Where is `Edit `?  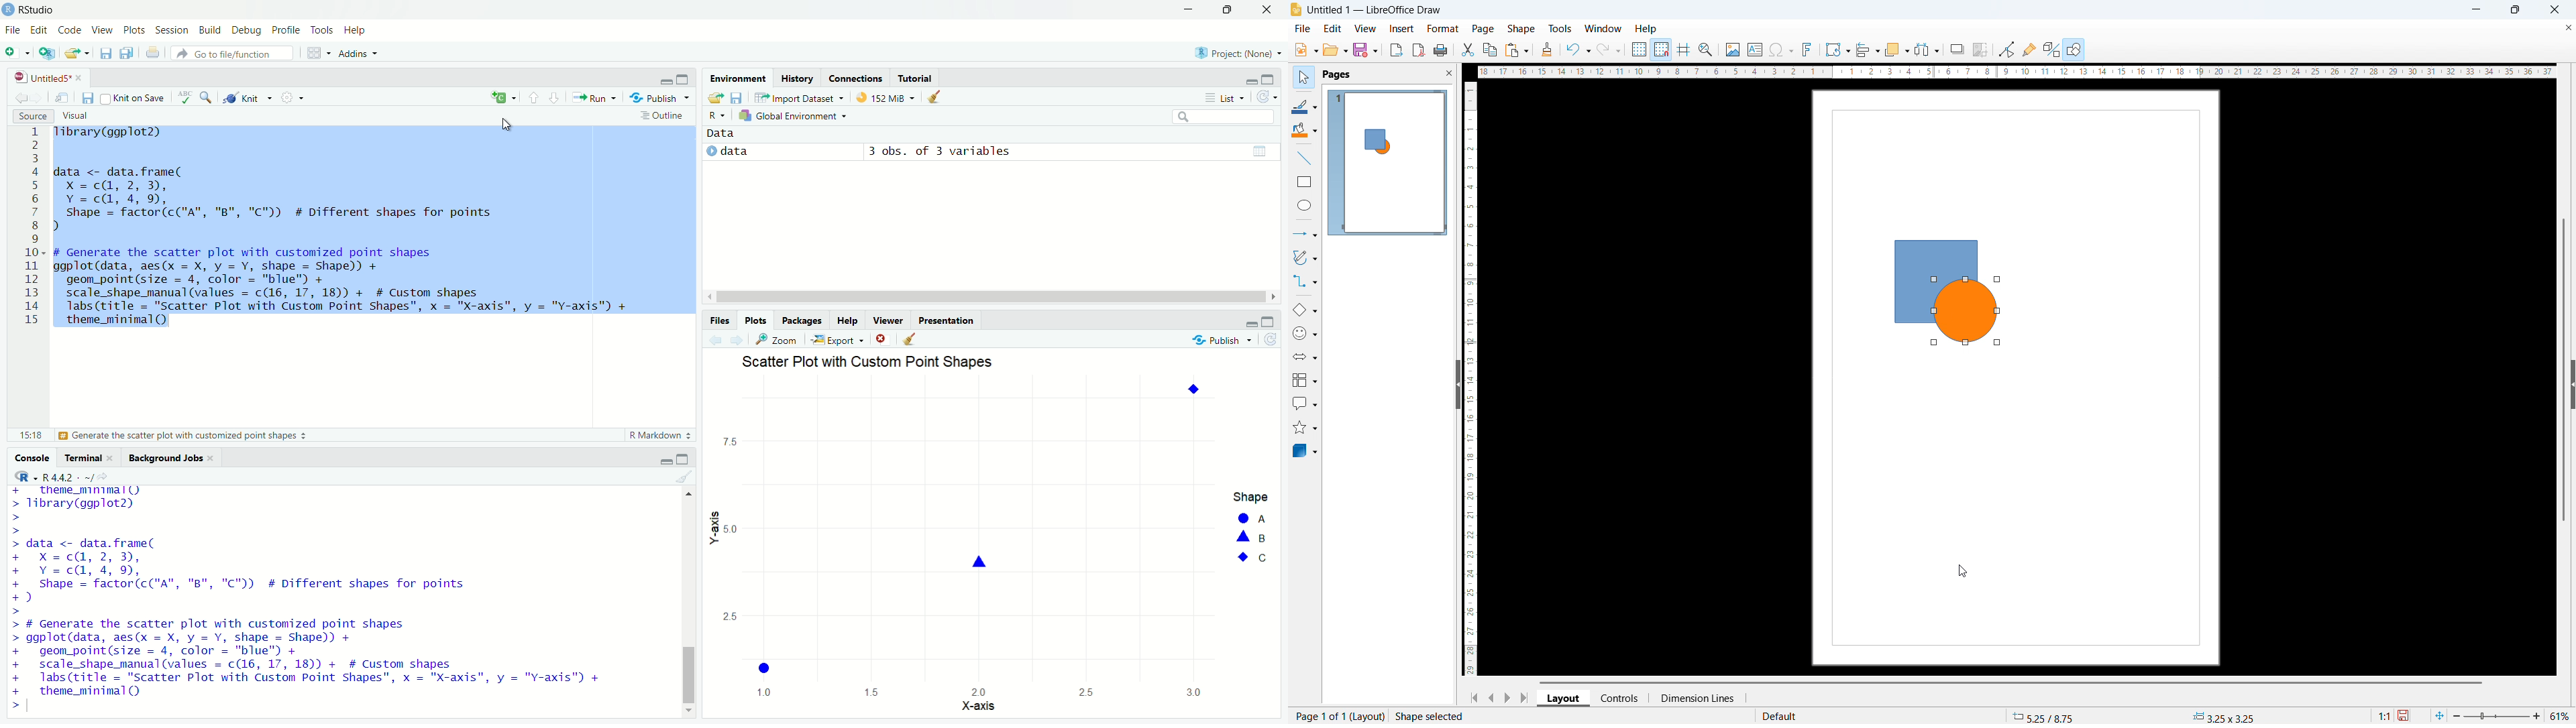
Edit  is located at coordinates (1333, 28).